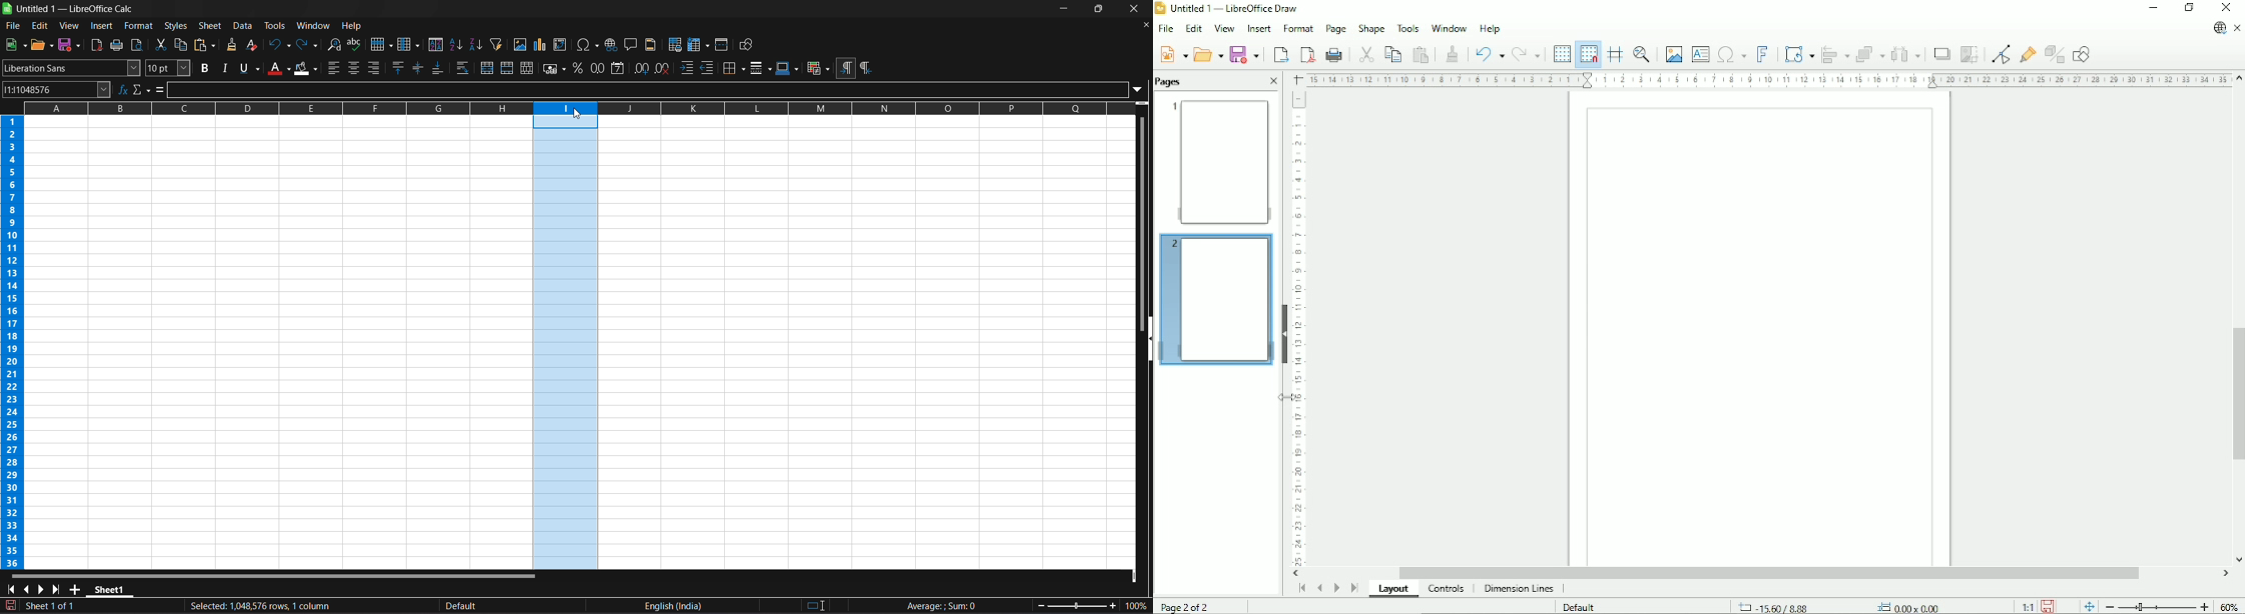  I want to click on input line, so click(655, 89).